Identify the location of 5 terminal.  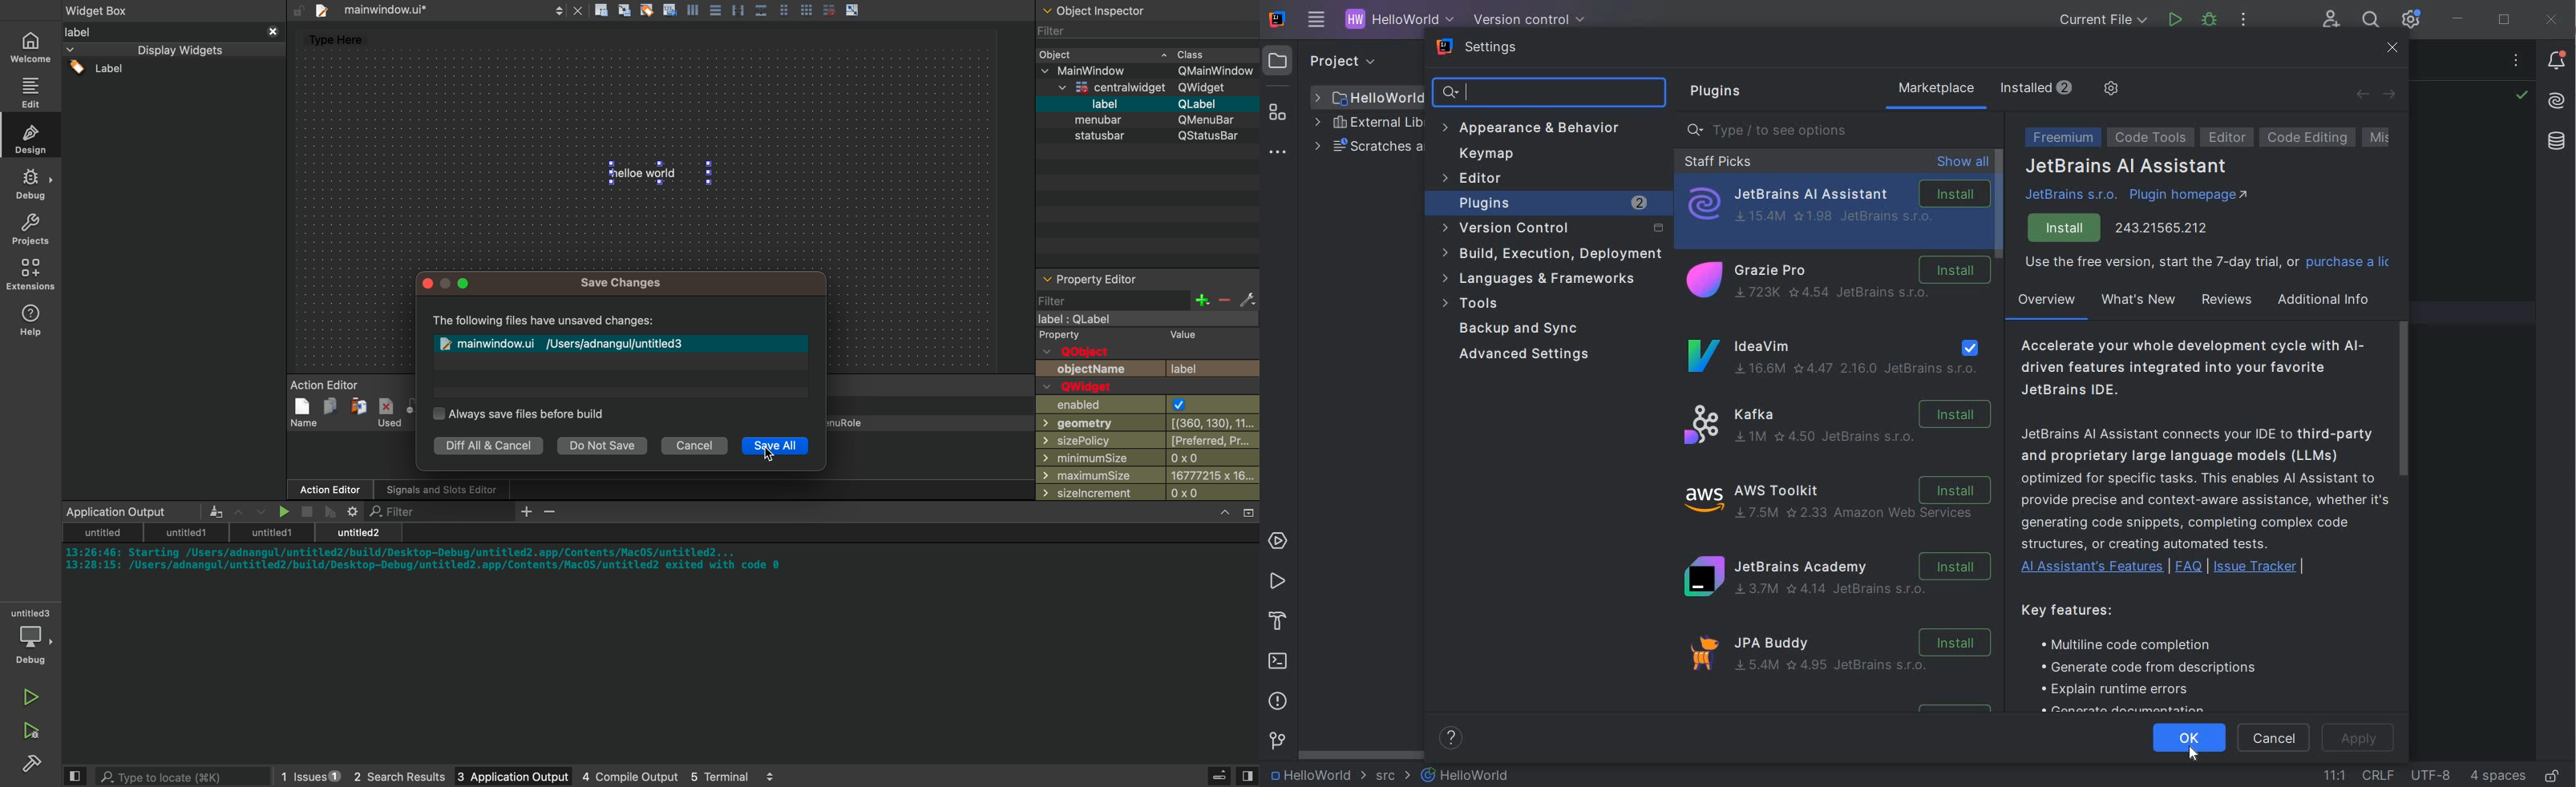
(729, 776).